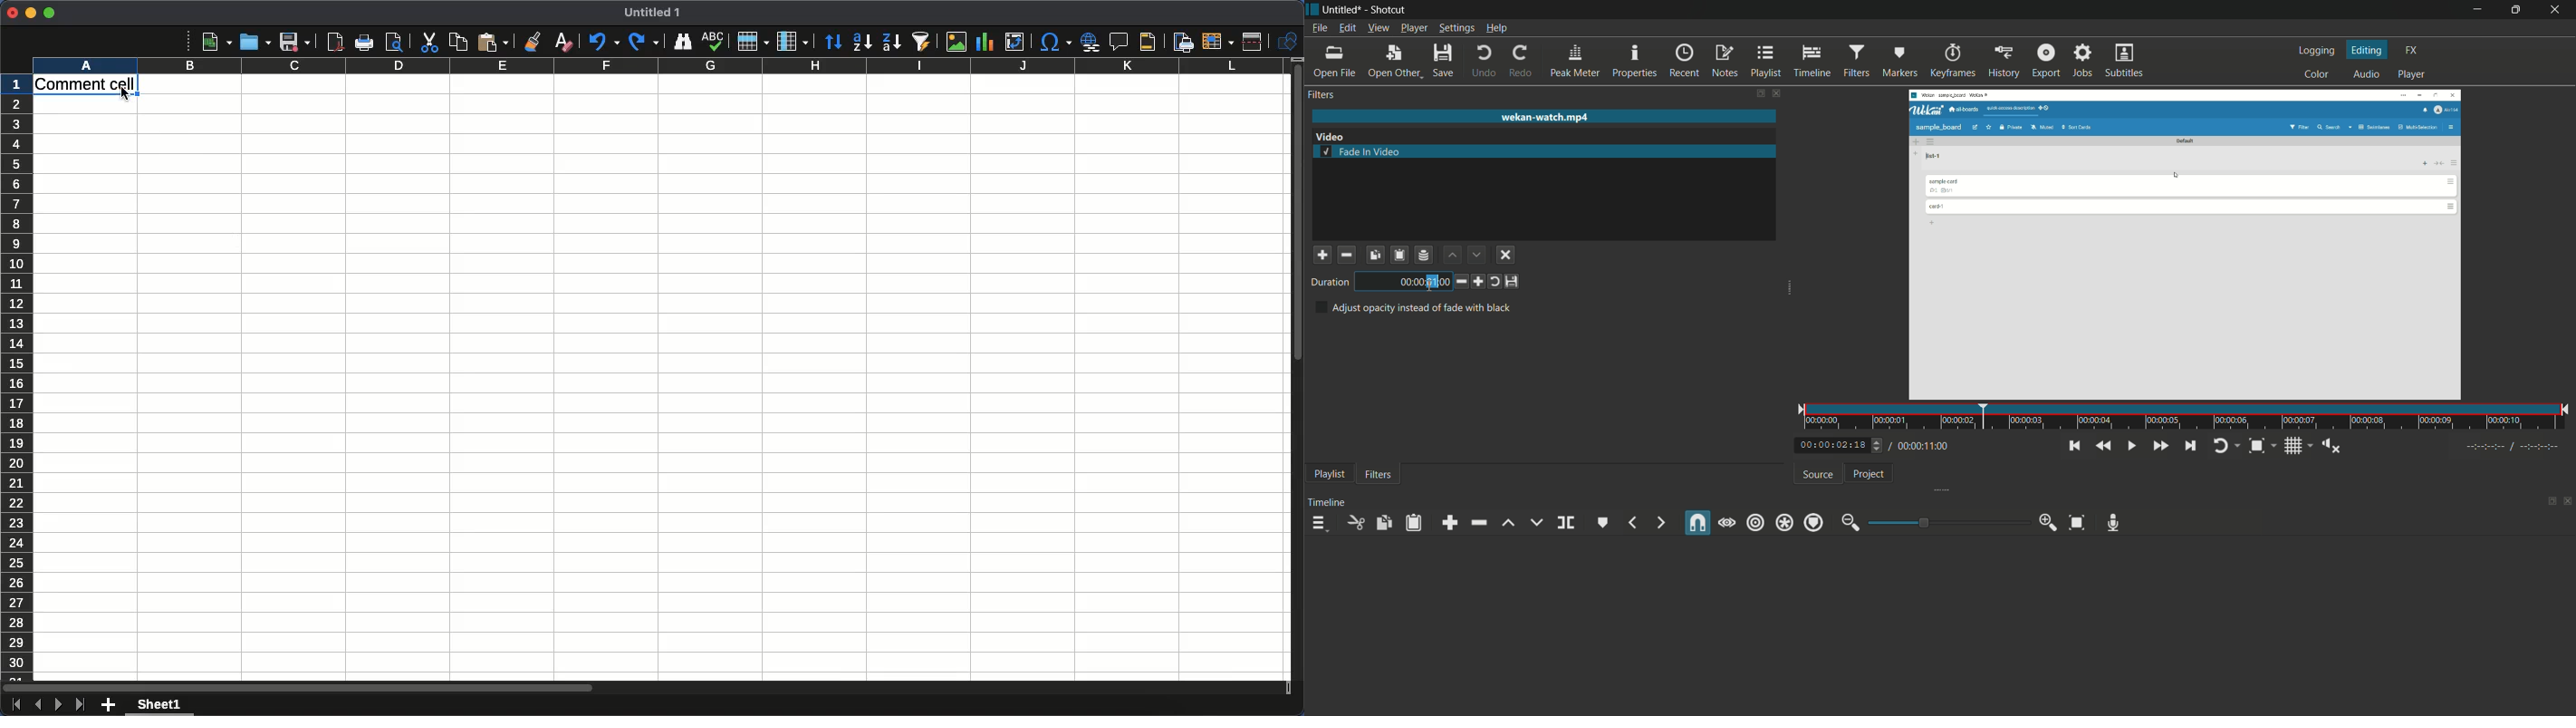 This screenshot has height=728, width=2576. What do you see at coordinates (1509, 522) in the screenshot?
I see `lift` at bounding box center [1509, 522].